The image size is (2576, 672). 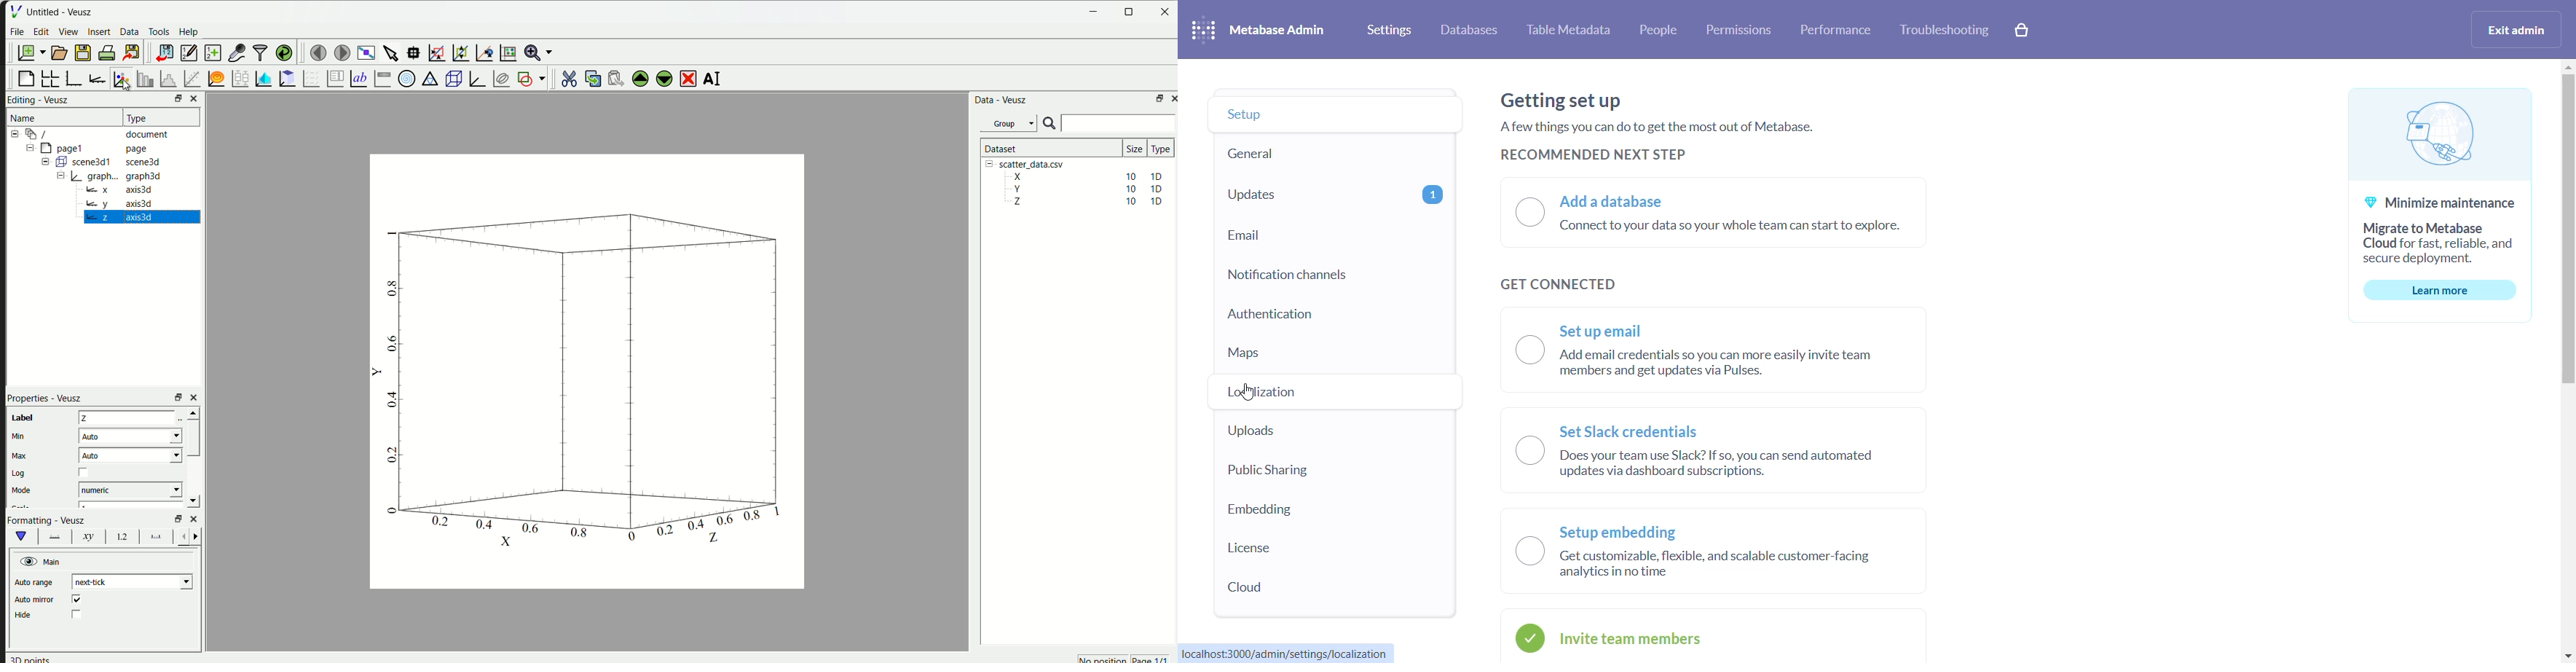 I want to click on search bar, so click(x=1121, y=123).